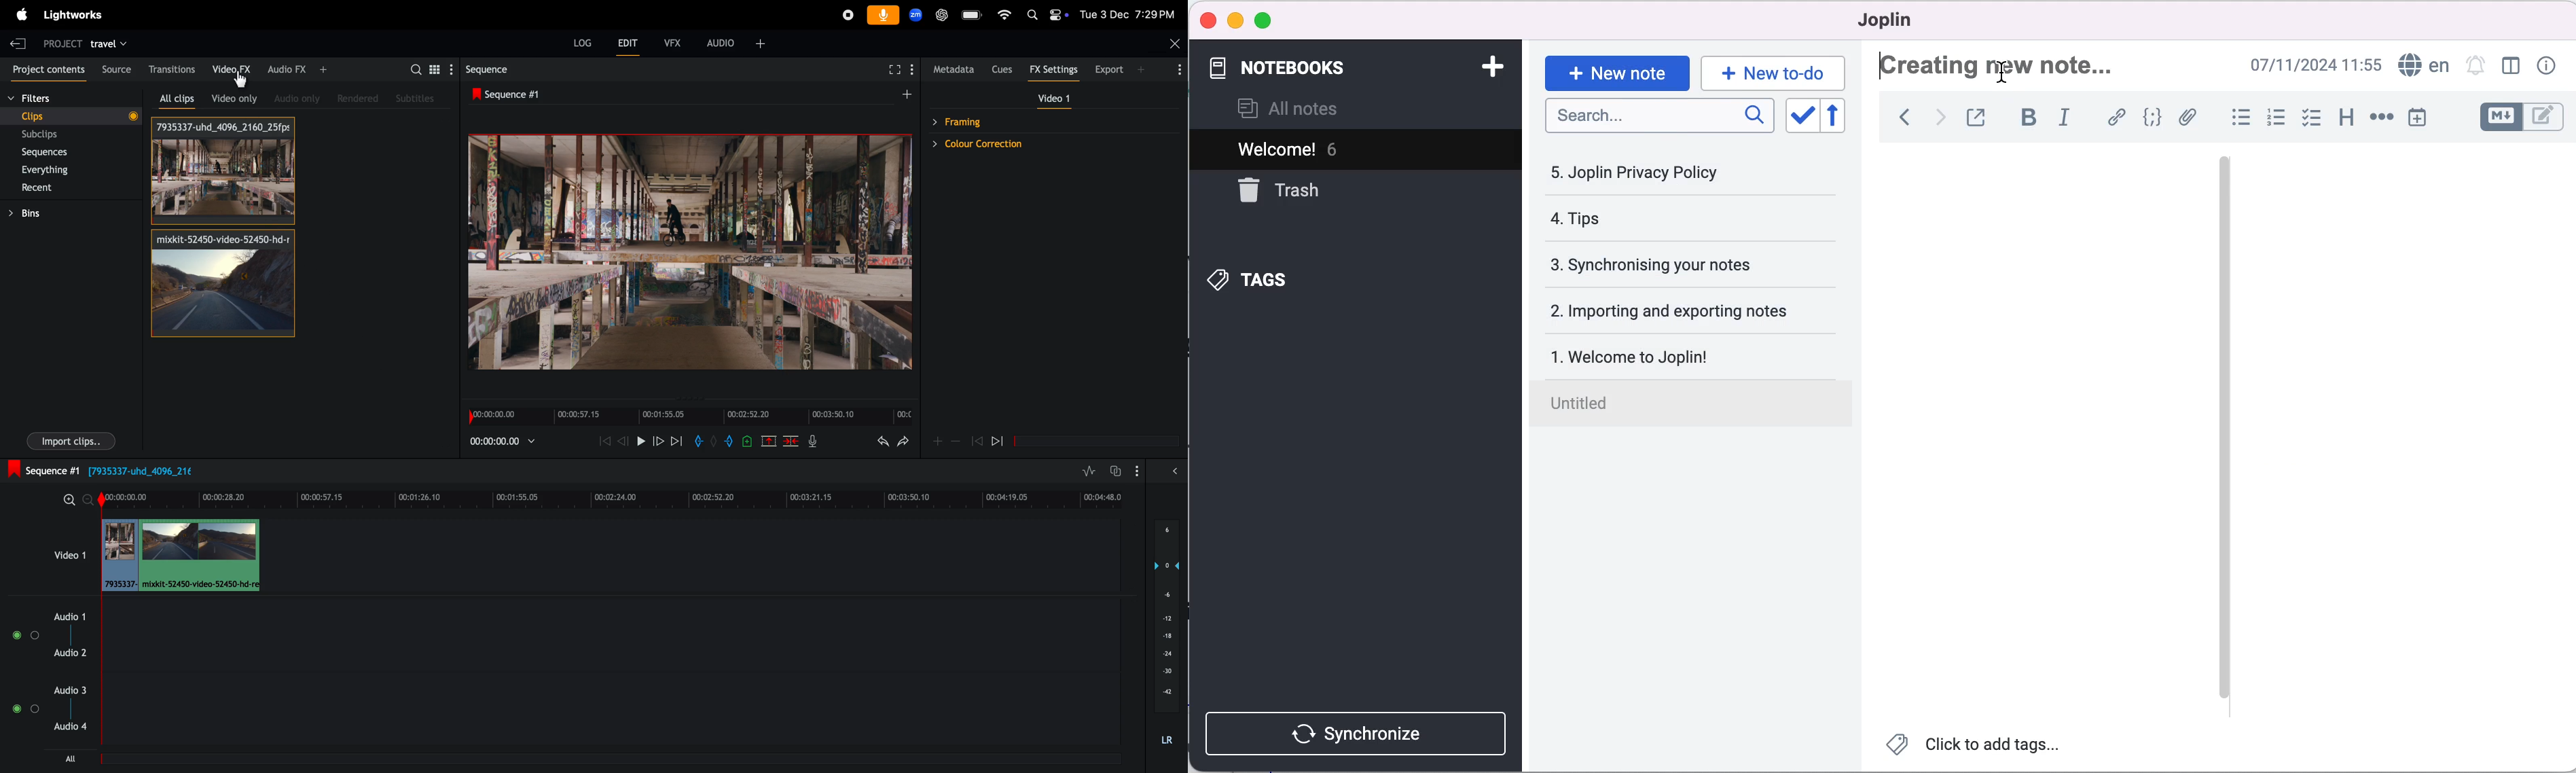 The height and width of the screenshot is (784, 2576). Describe the element at coordinates (1176, 44) in the screenshot. I see `Close` at that location.